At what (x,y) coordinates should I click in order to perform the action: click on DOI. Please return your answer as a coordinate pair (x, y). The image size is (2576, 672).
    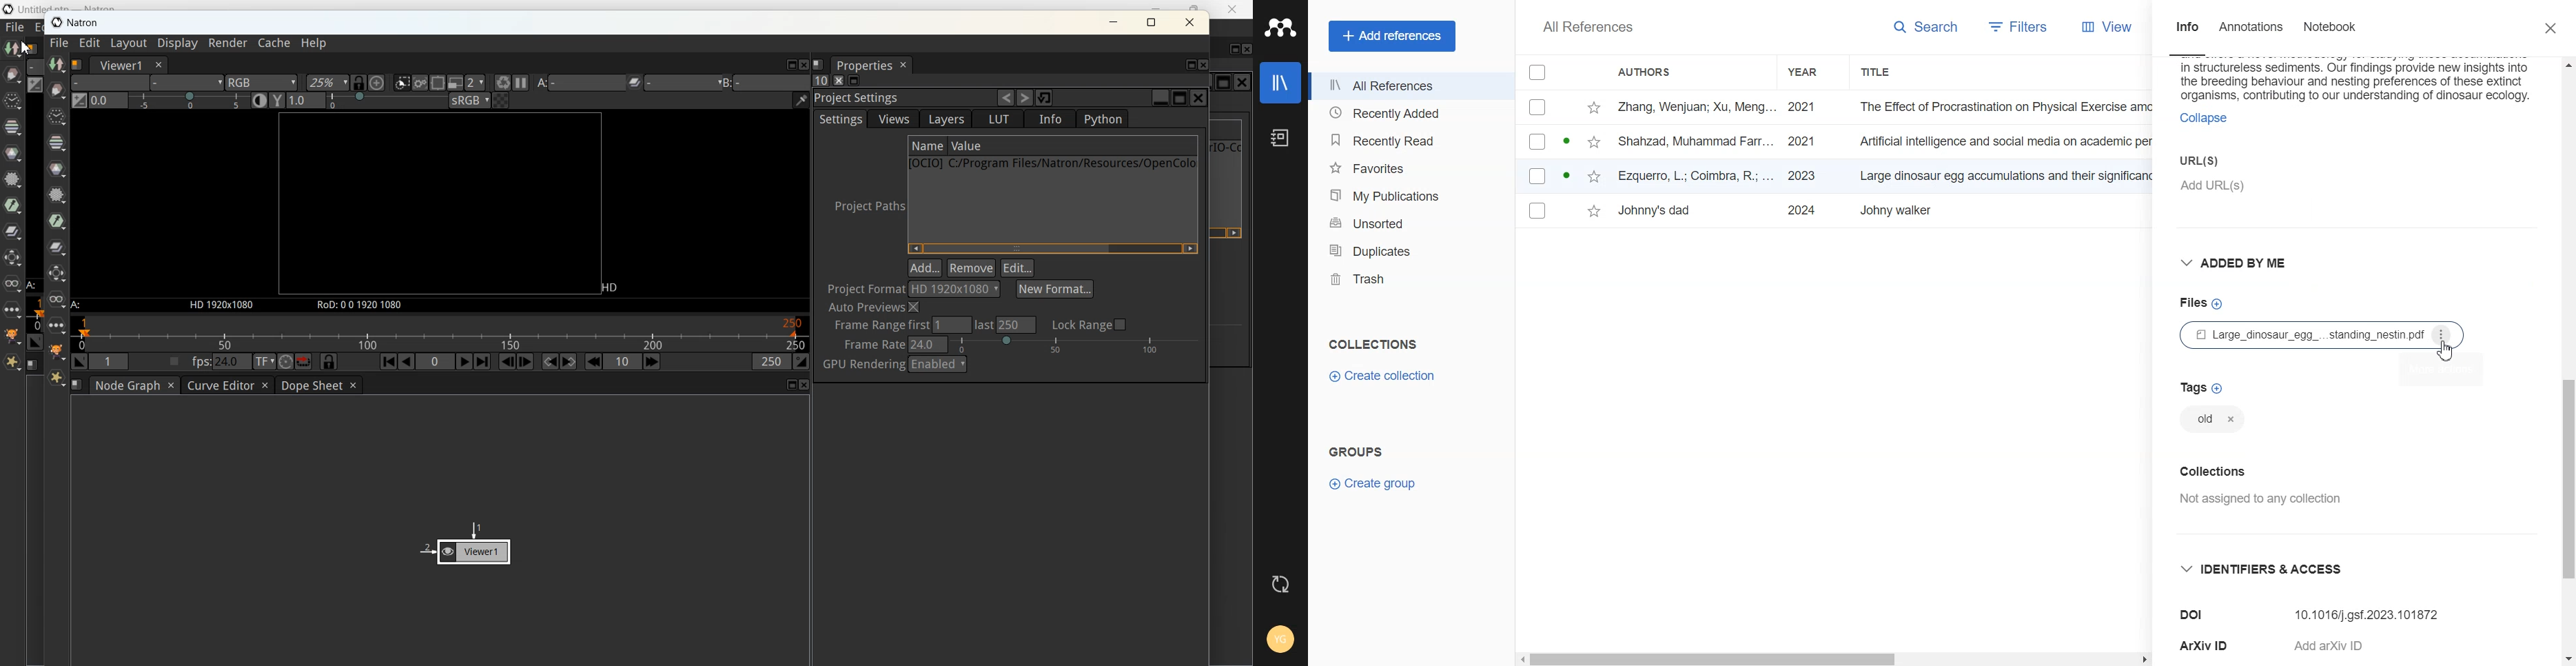
    Looking at the image, I should click on (2194, 615).